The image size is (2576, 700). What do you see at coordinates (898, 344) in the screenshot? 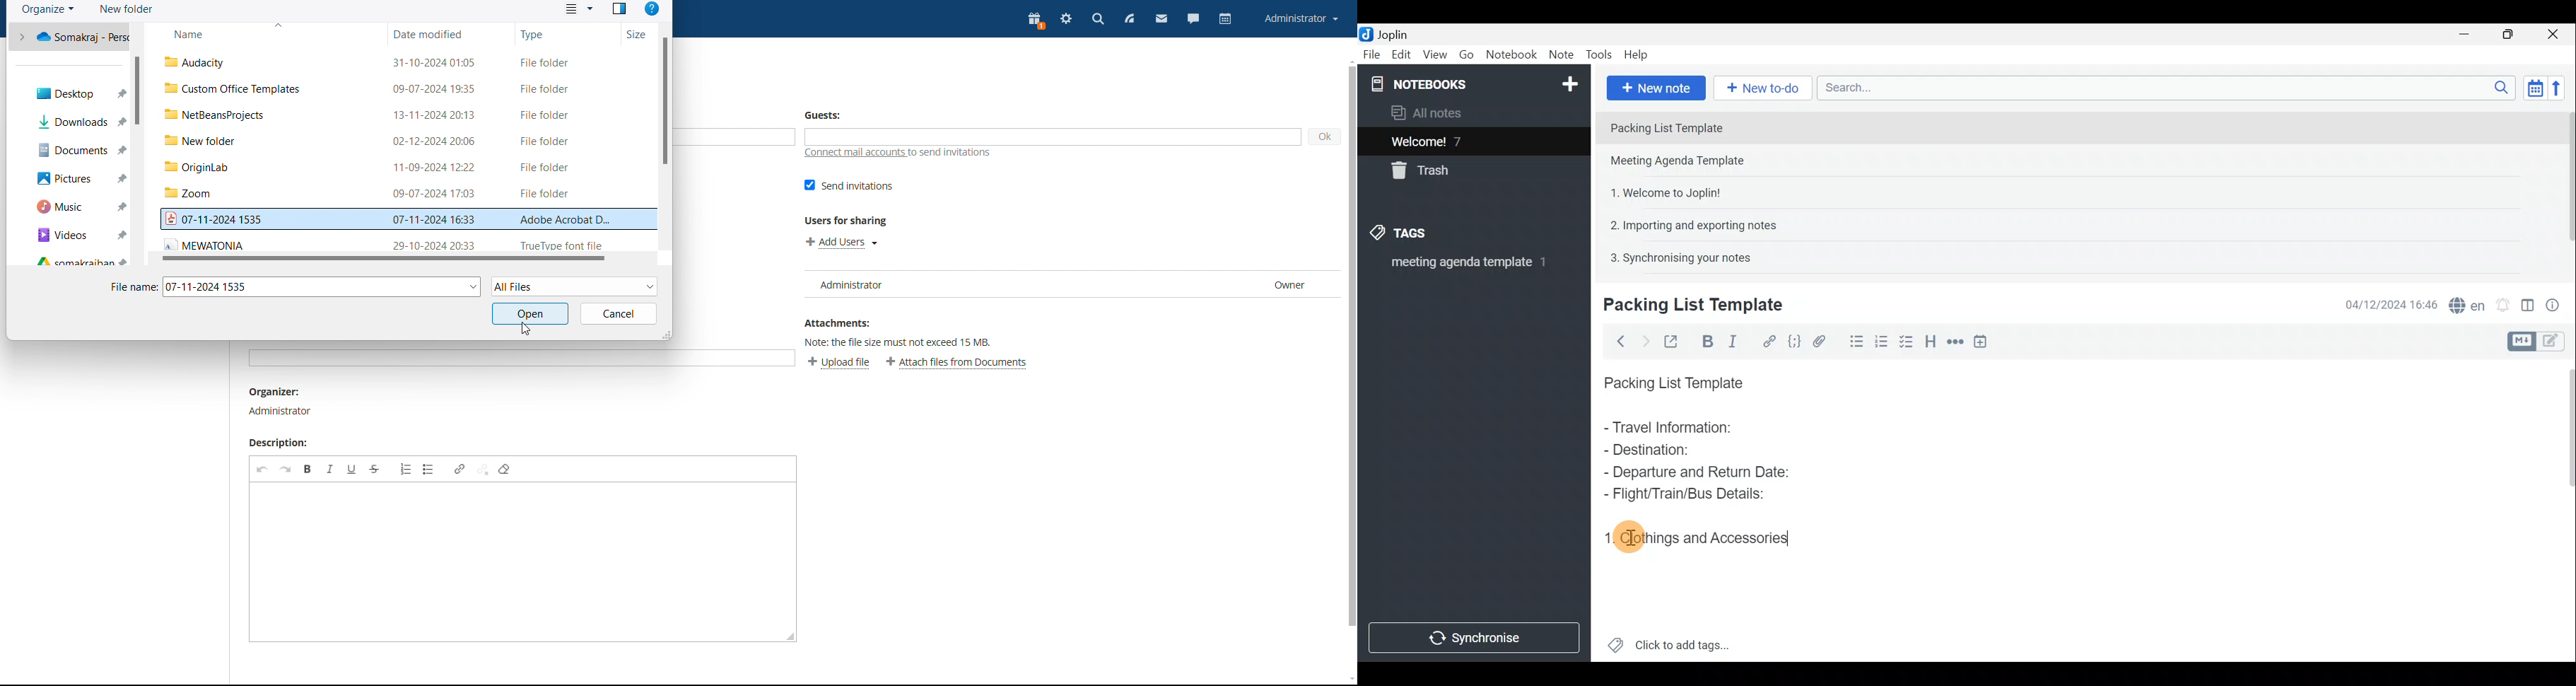
I see `note: the file size must not exceed 15MB.` at bounding box center [898, 344].